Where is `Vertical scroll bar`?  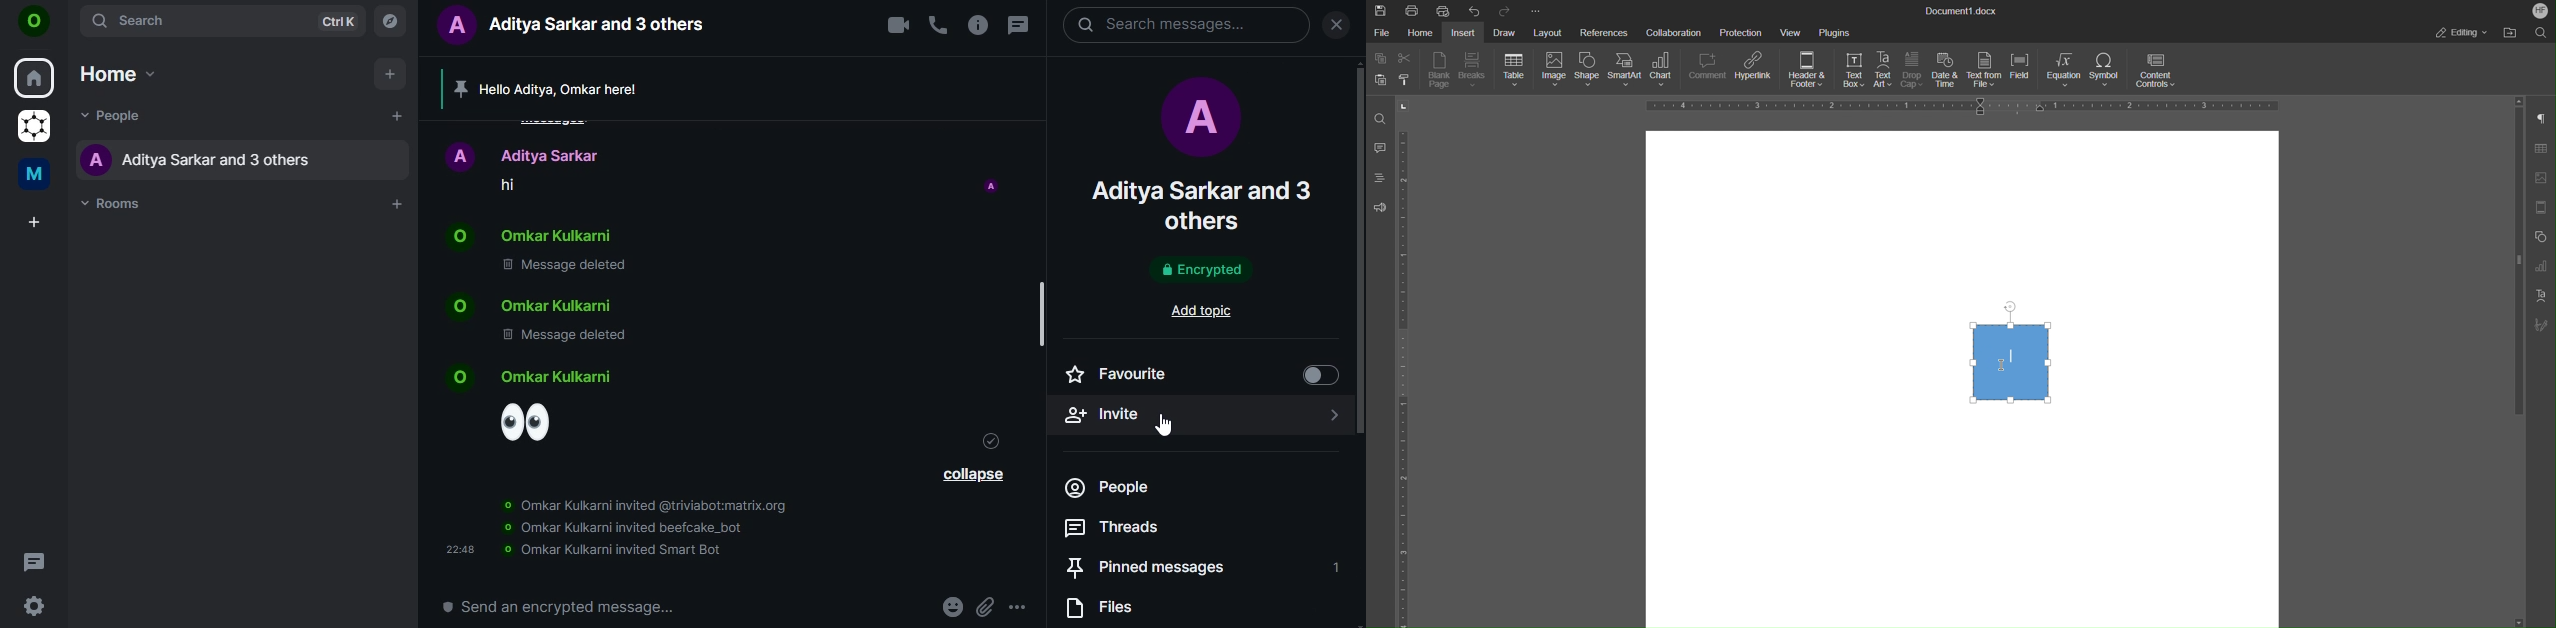
Vertical scroll bar is located at coordinates (2517, 266).